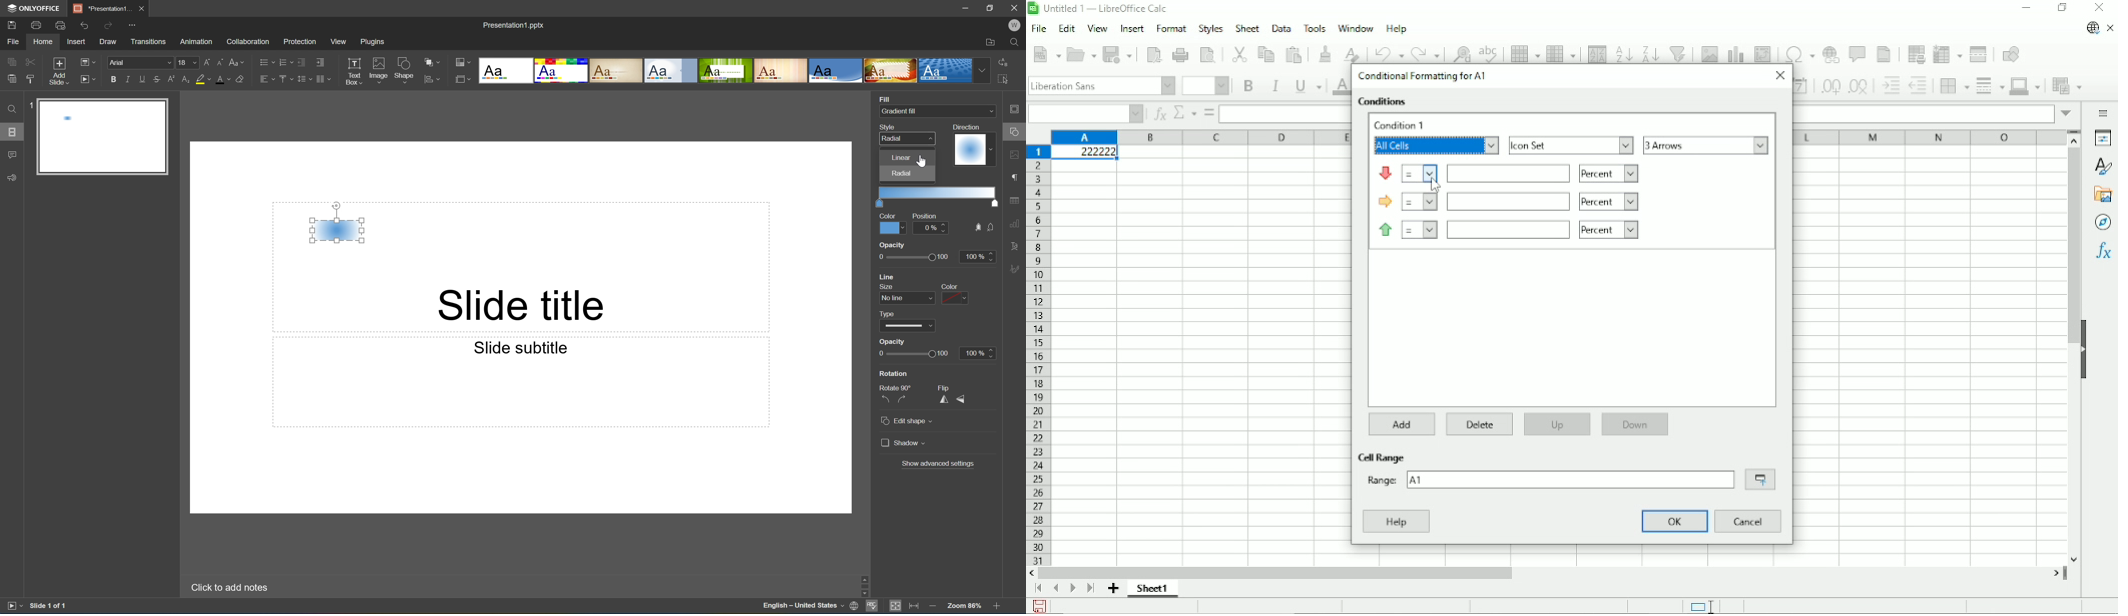  Describe the element at coordinates (1308, 86) in the screenshot. I see `Underline` at that location.